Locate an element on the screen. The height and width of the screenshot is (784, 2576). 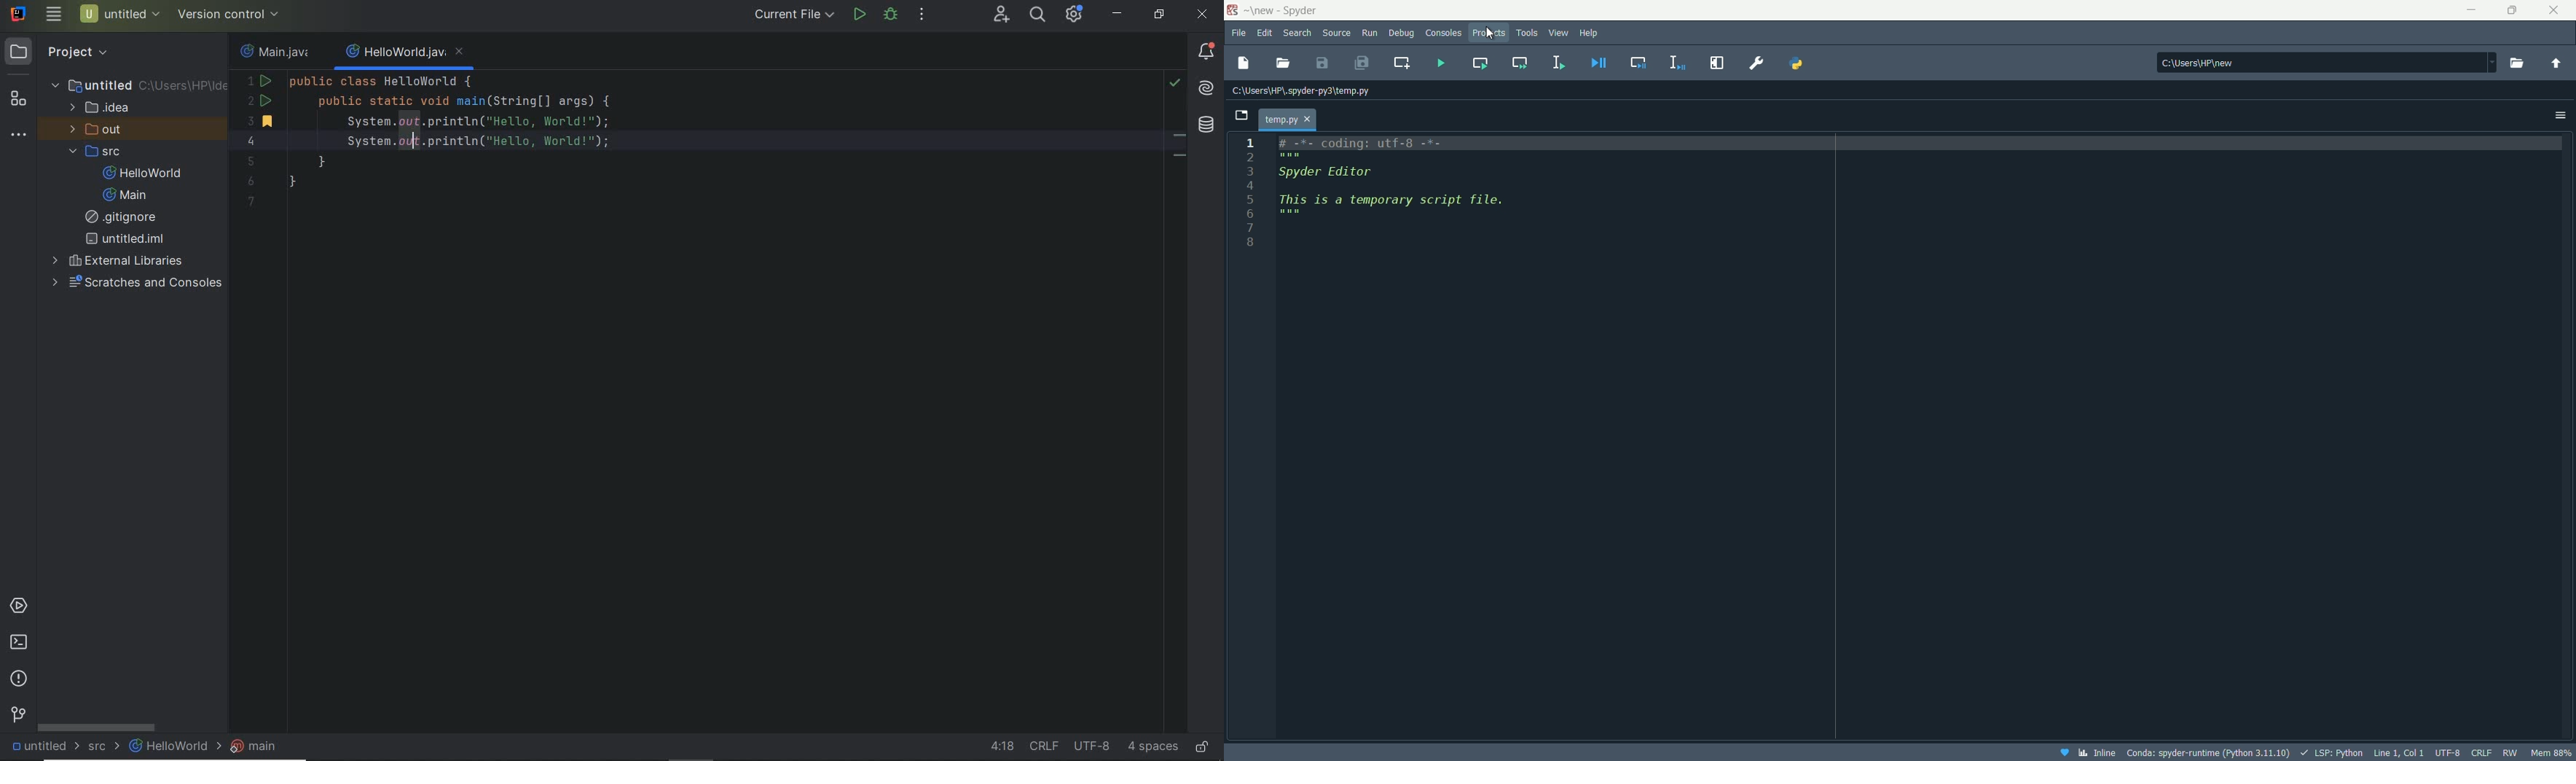
IDE and Project settings is located at coordinates (1075, 16).